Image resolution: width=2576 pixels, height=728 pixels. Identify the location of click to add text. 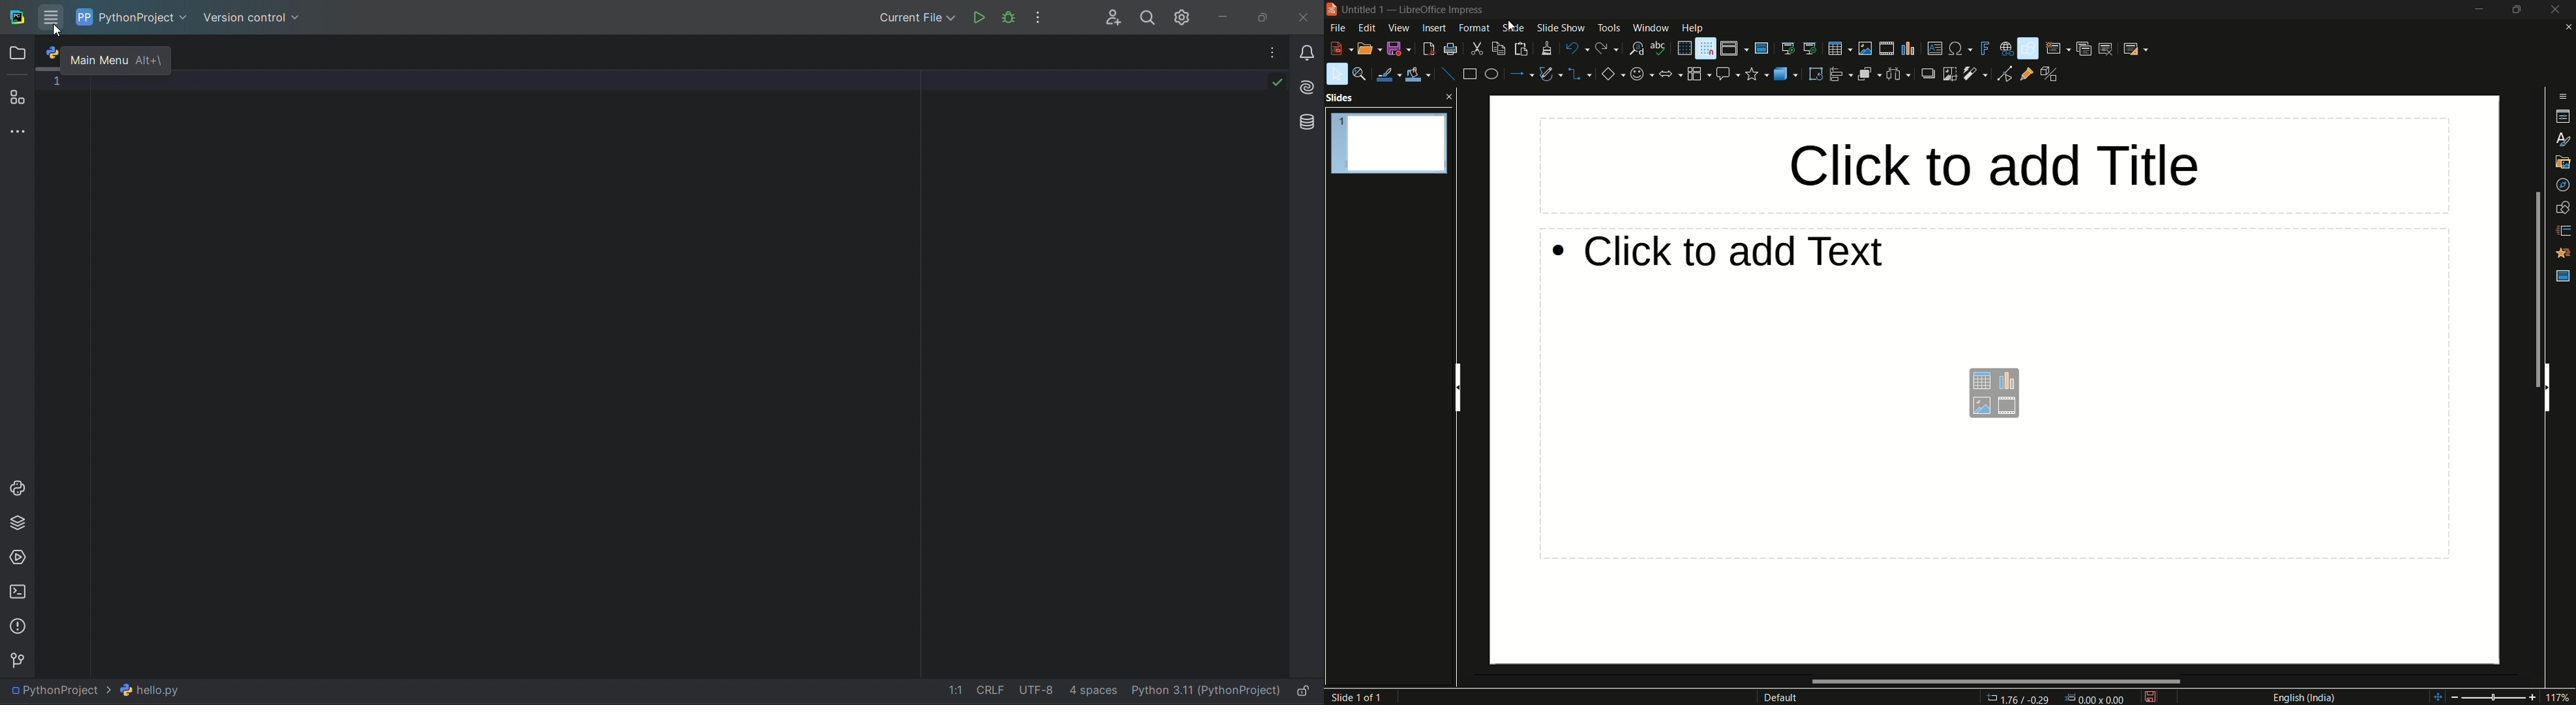
(1747, 252).